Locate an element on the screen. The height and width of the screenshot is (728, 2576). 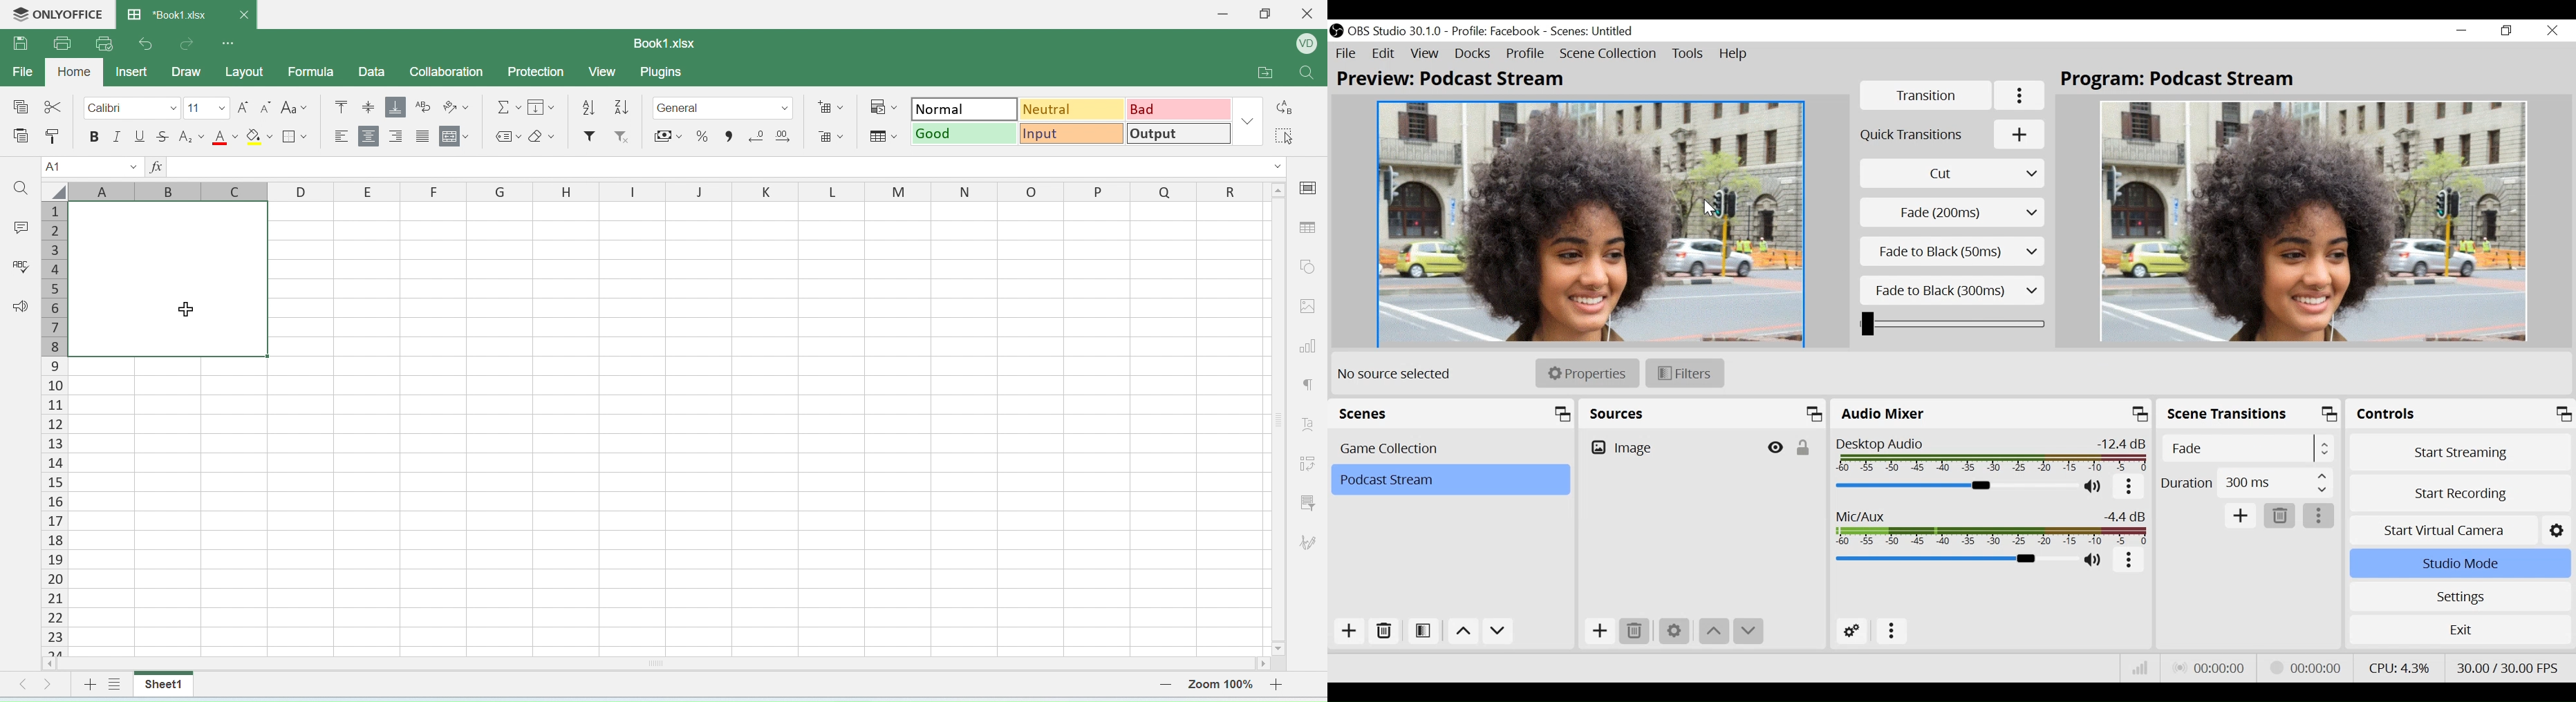
Program Scene is located at coordinates (2314, 220).